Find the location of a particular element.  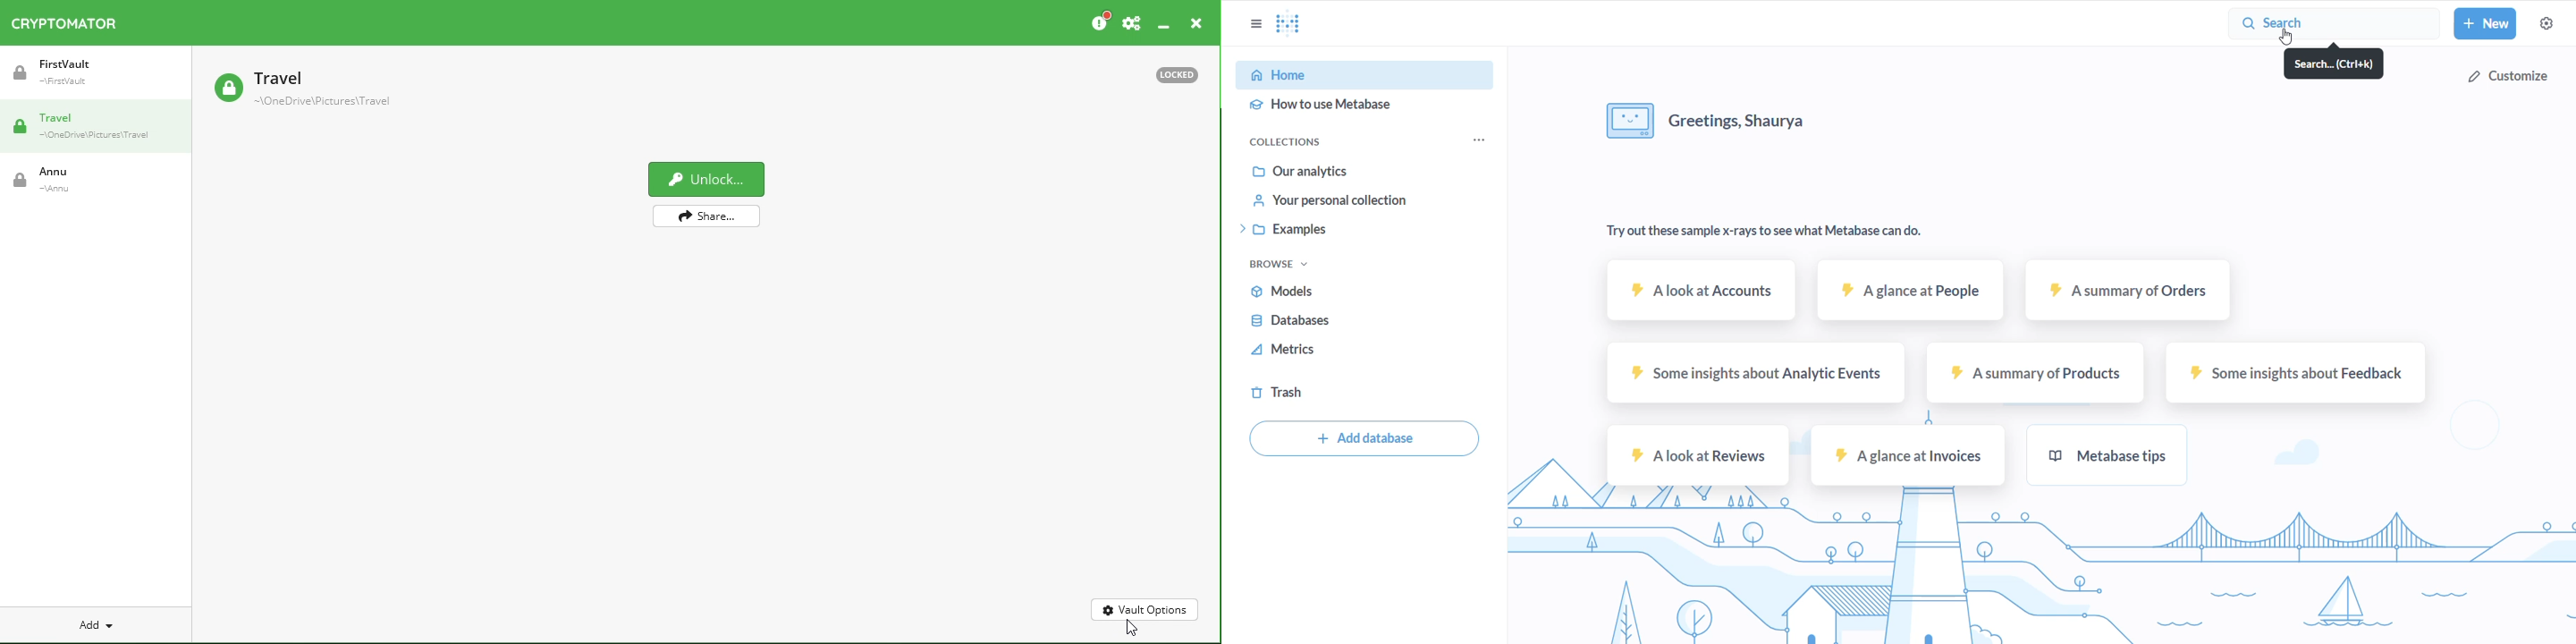

customize is located at coordinates (2508, 76).